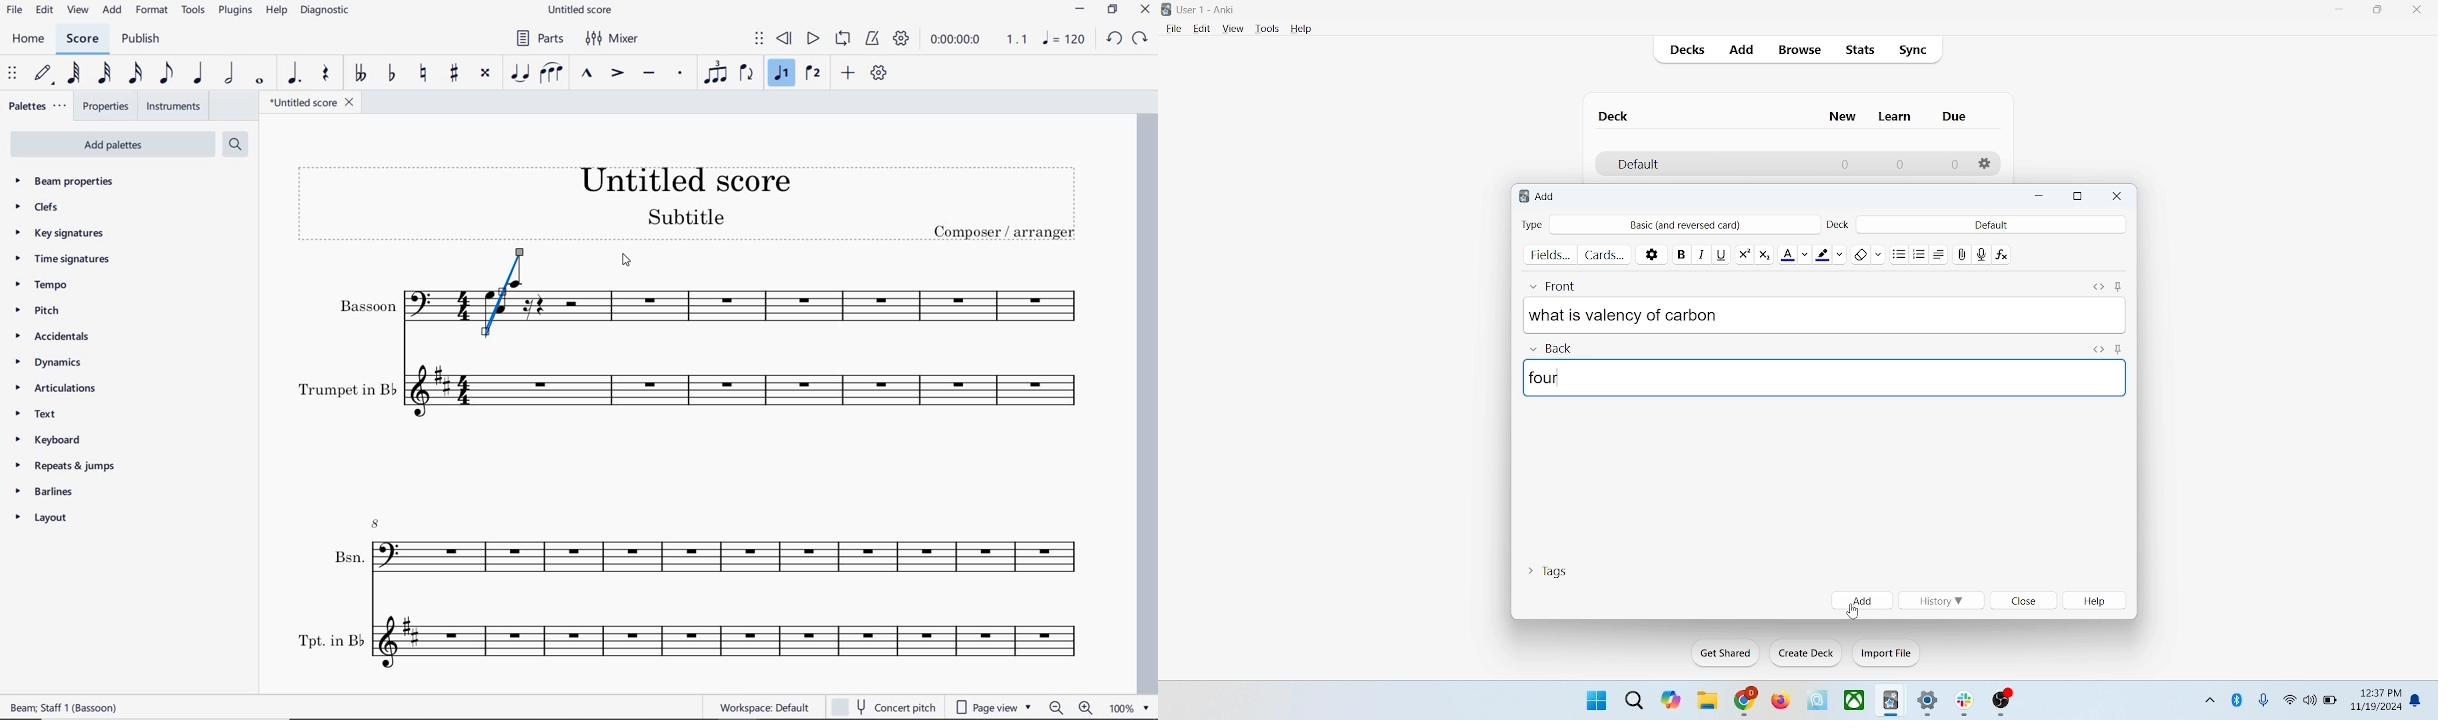 This screenshot has width=2464, height=728. Describe the element at coordinates (764, 709) in the screenshot. I see `workspace: default` at that location.